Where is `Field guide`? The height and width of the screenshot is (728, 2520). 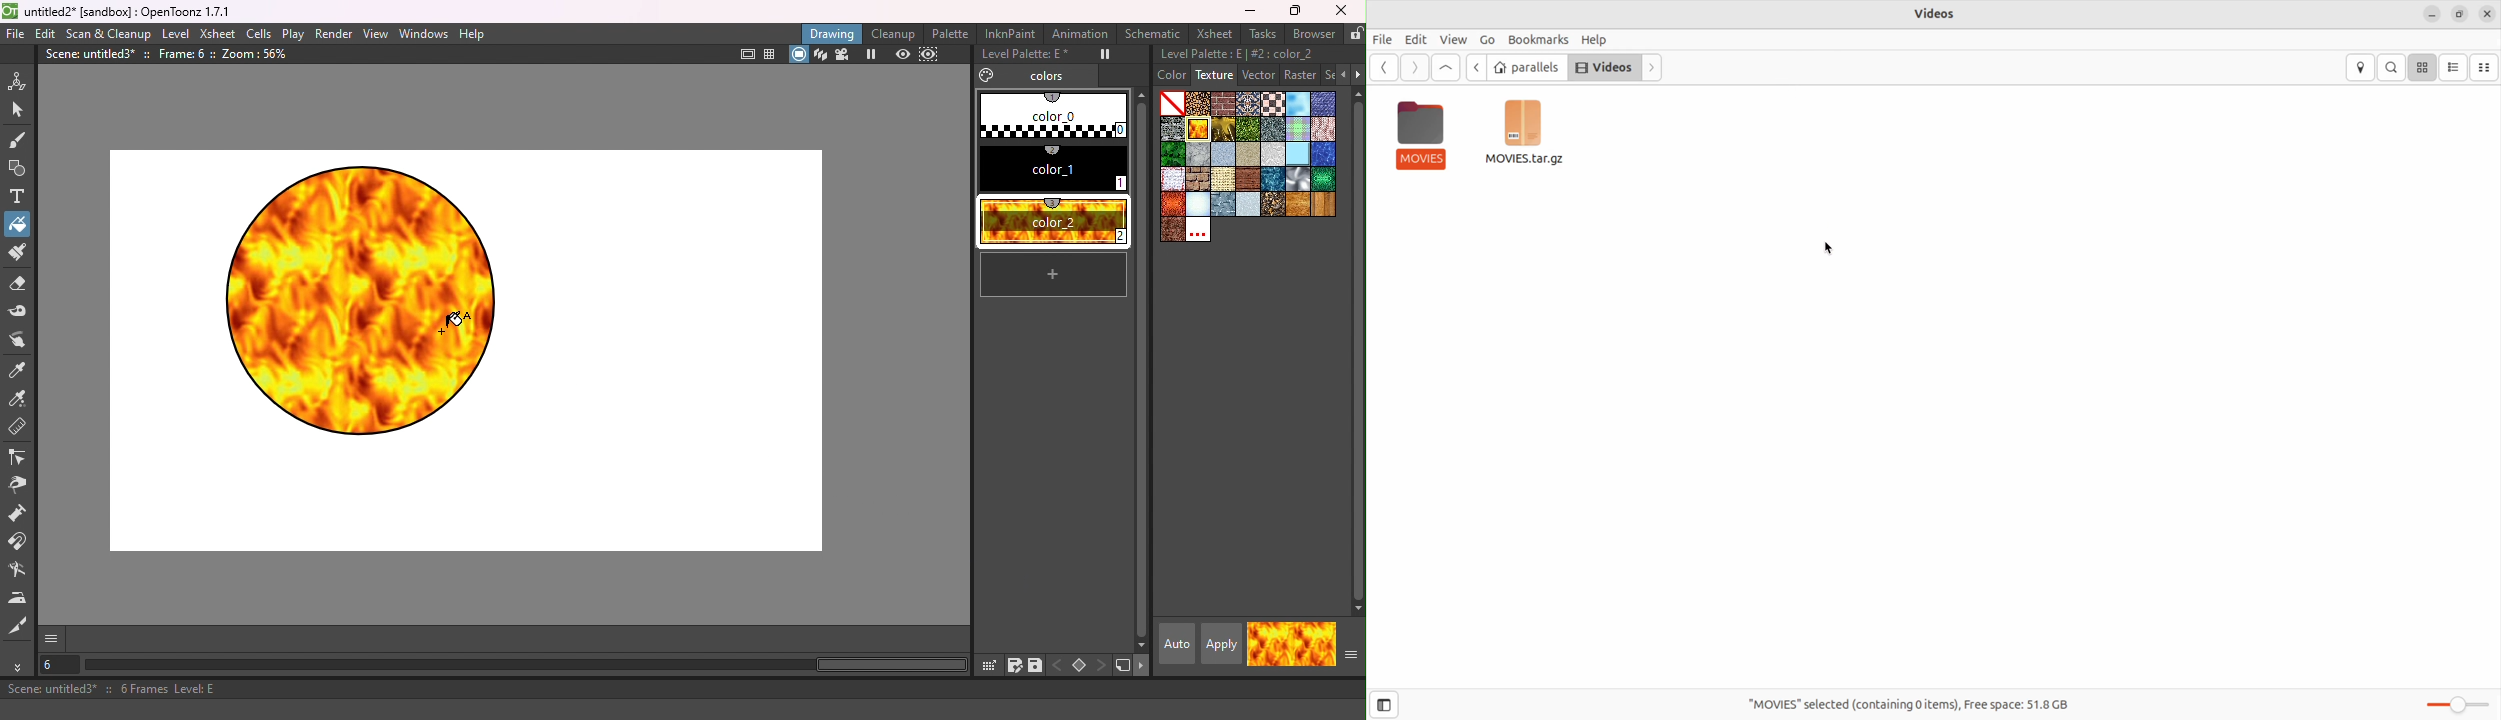
Field guide is located at coordinates (771, 55).